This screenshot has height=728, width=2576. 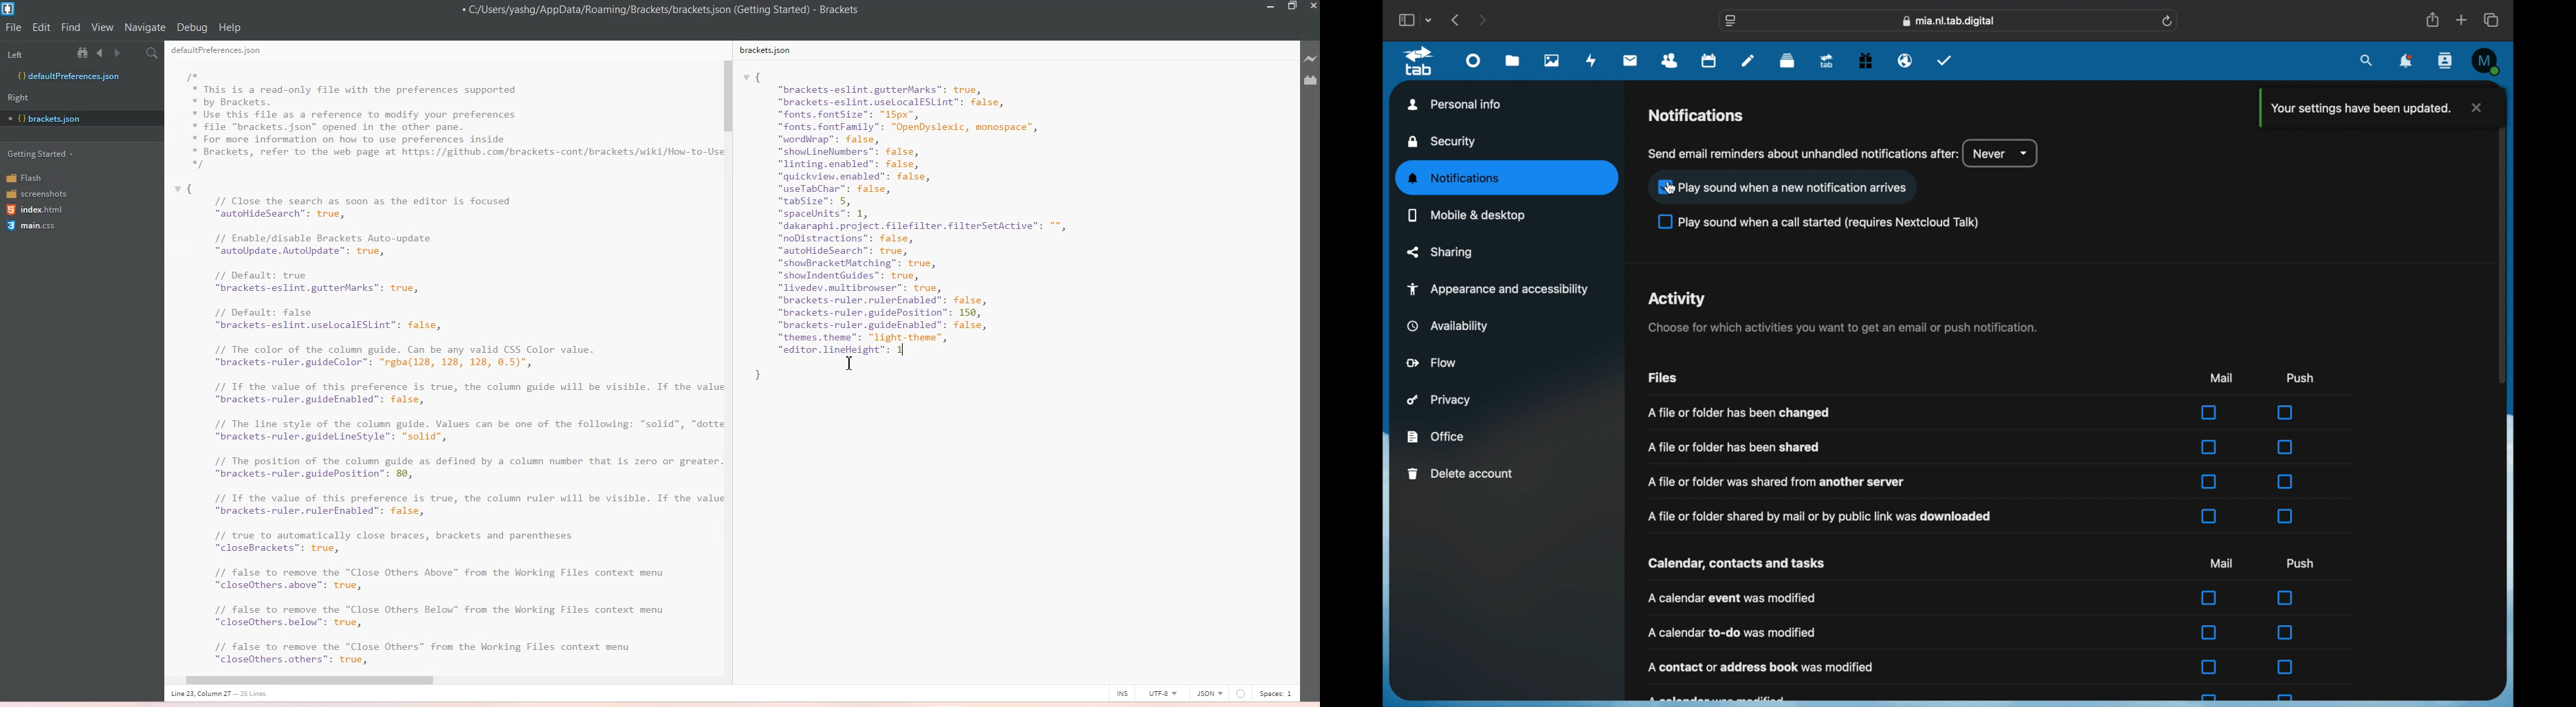 What do you see at coordinates (1447, 326) in the screenshot?
I see `availability` at bounding box center [1447, 326].